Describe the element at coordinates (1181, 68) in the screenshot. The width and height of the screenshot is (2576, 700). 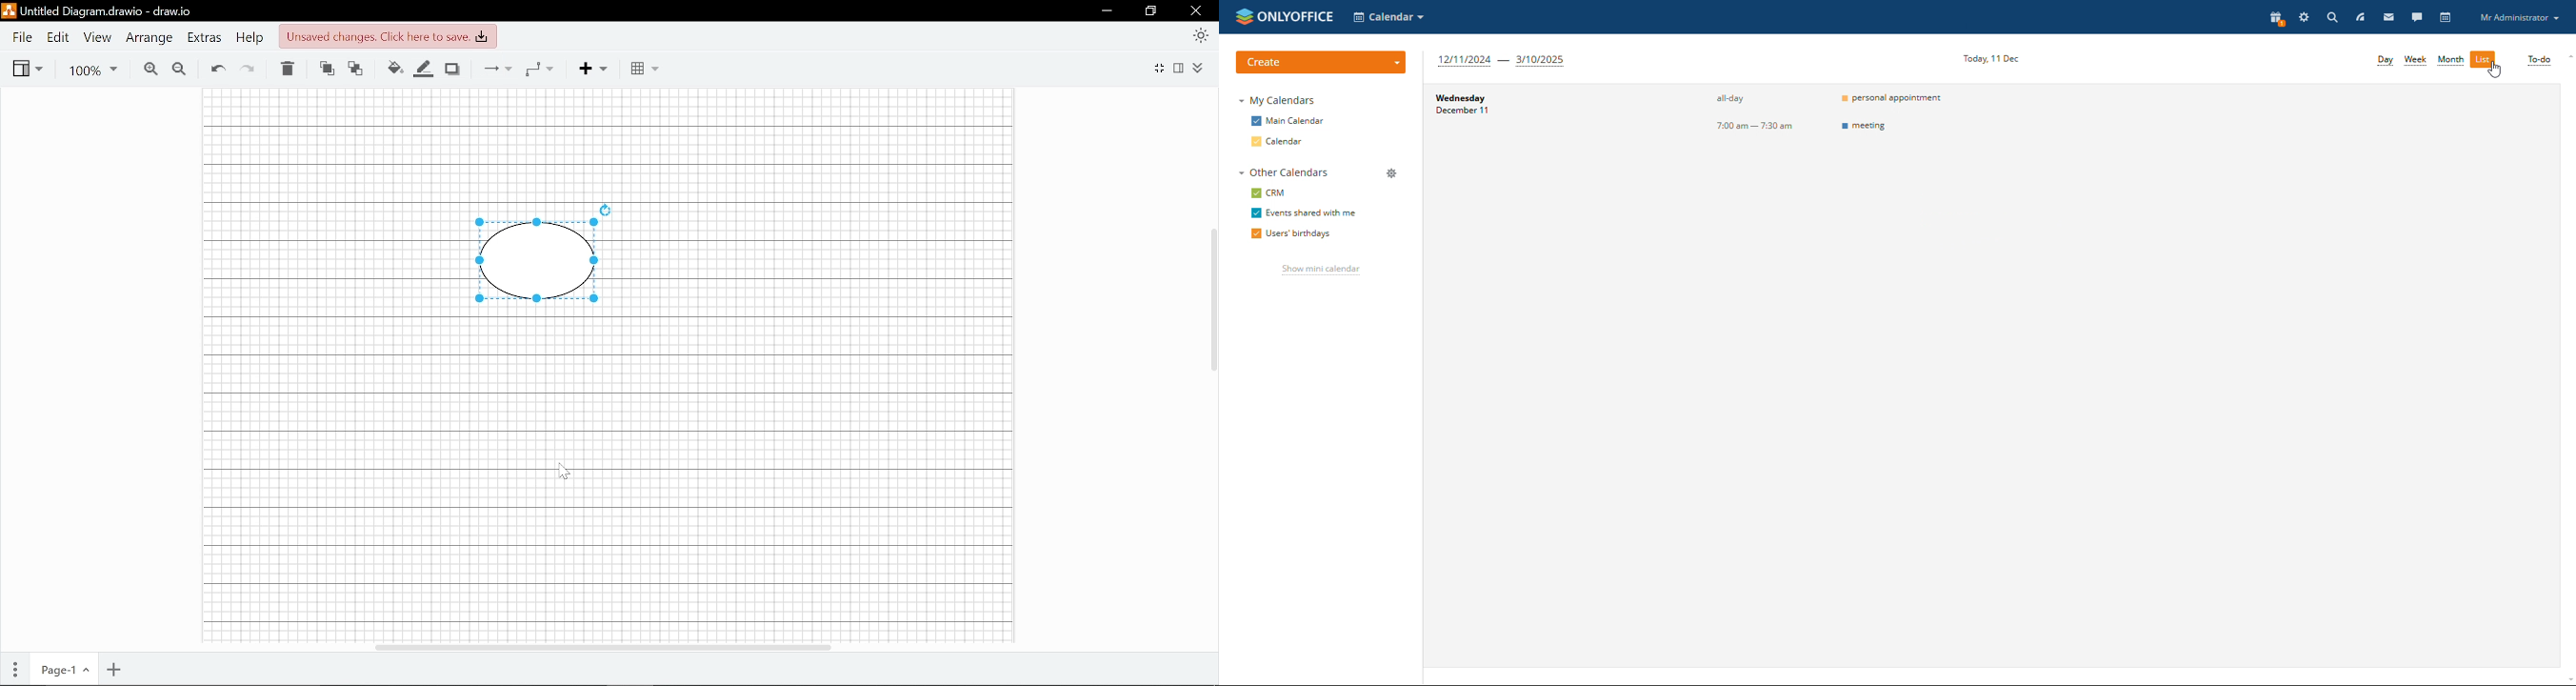
I see `Format` at that location.